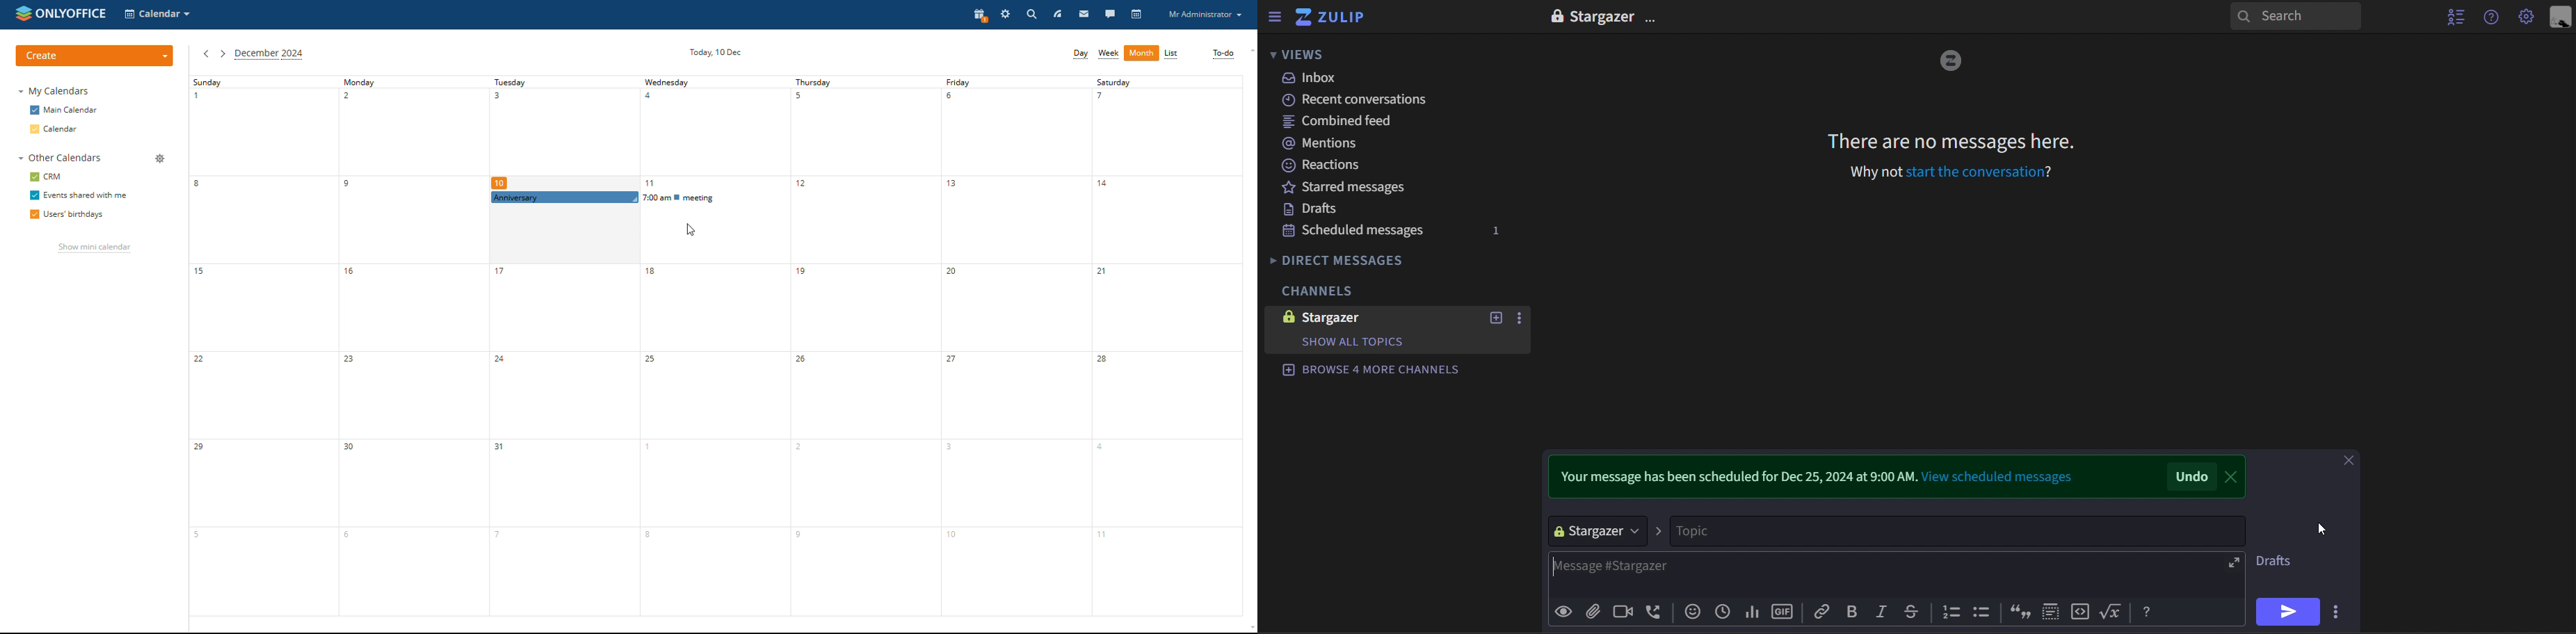  Describe the element at coordinates (1494, 318) in the screenshot. I see `new topic` at that location.